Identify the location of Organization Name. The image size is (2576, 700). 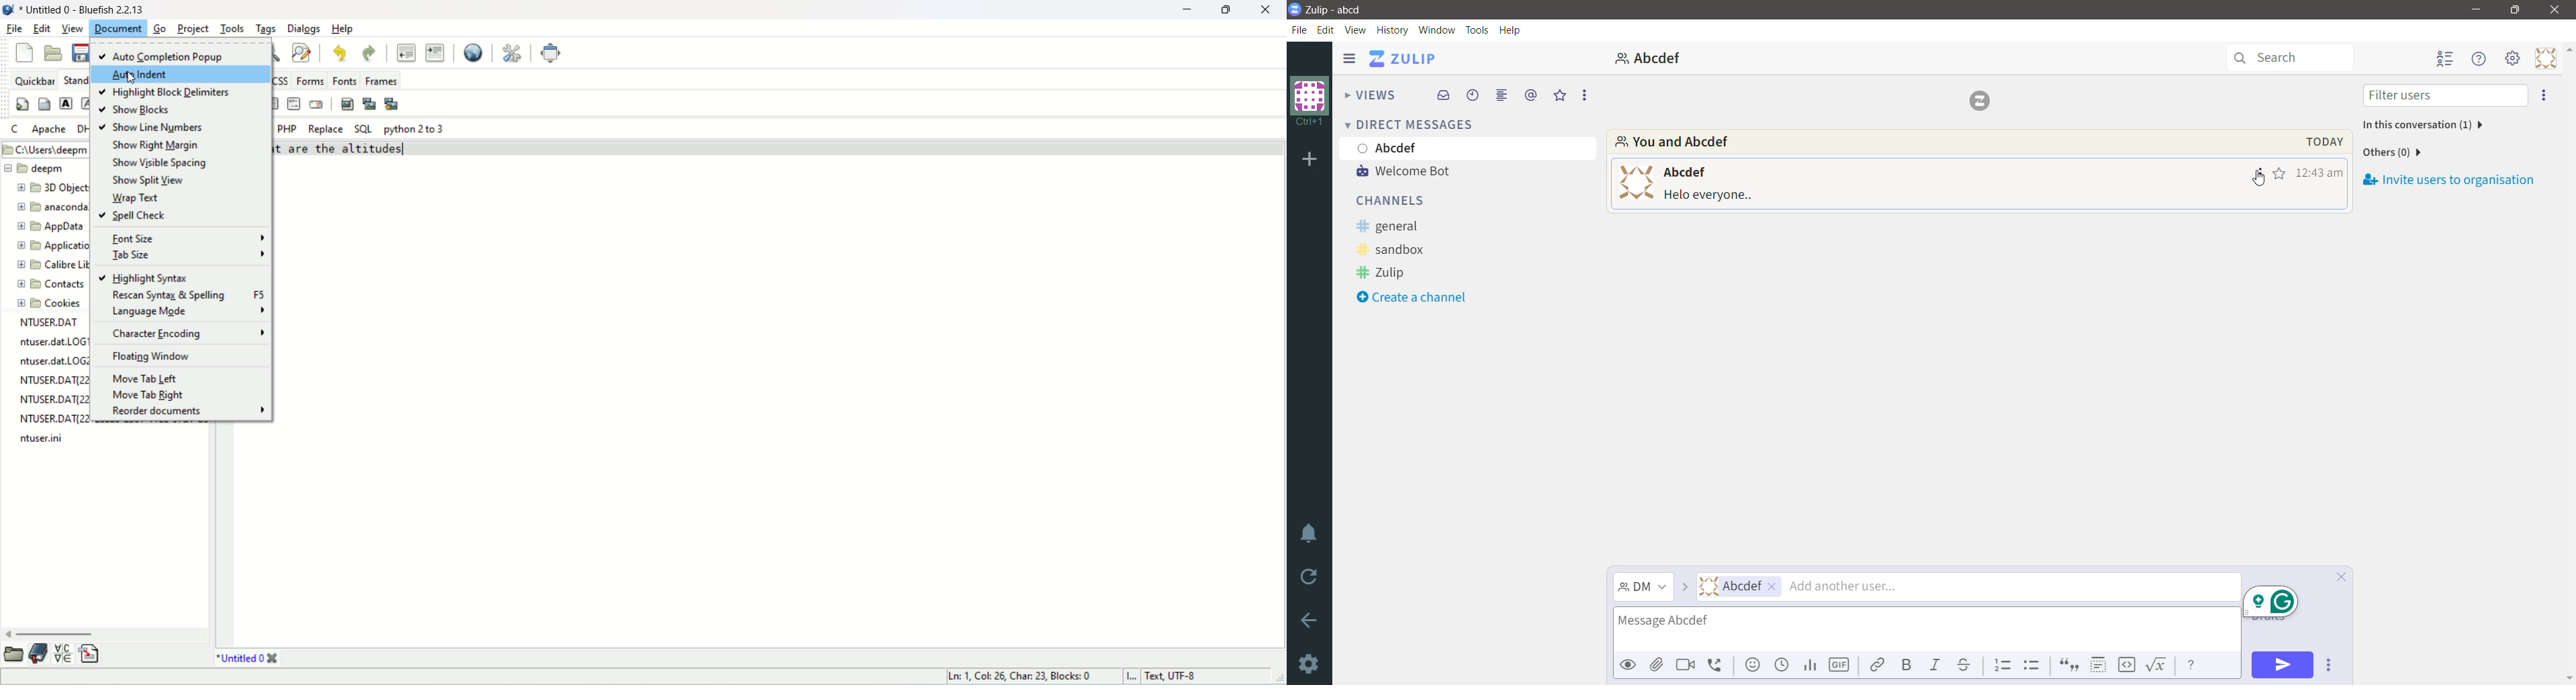
(1309, 161).